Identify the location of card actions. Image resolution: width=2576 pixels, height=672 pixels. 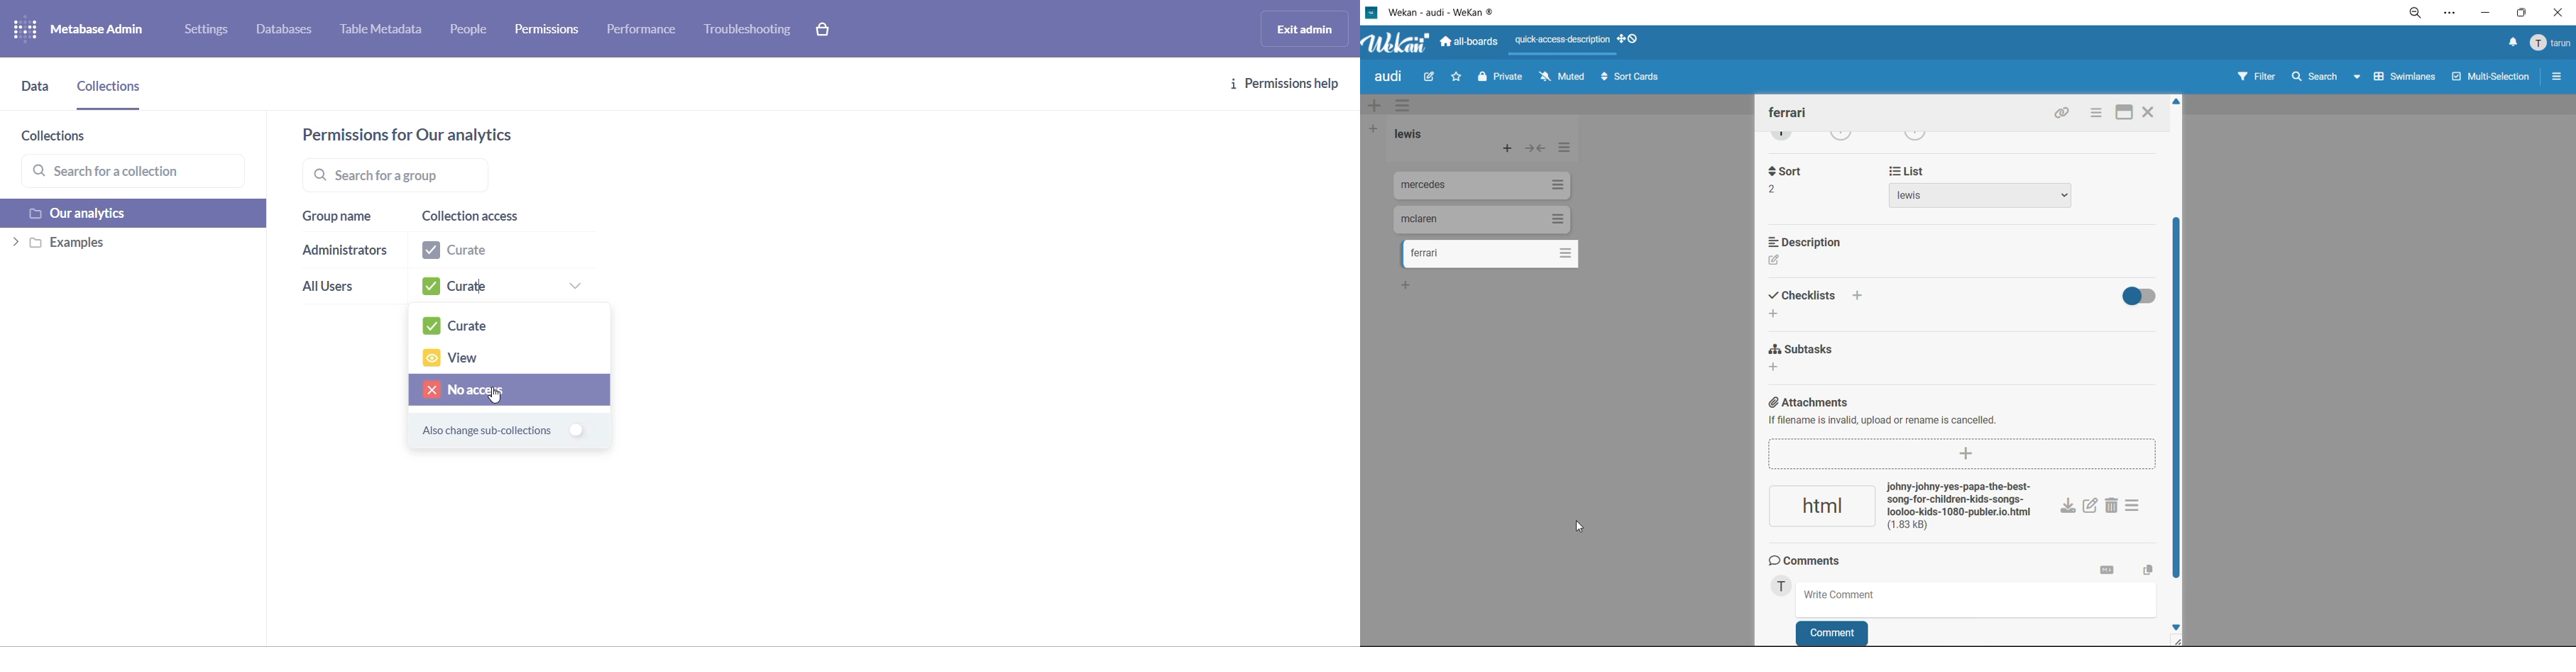
(2094, 114).